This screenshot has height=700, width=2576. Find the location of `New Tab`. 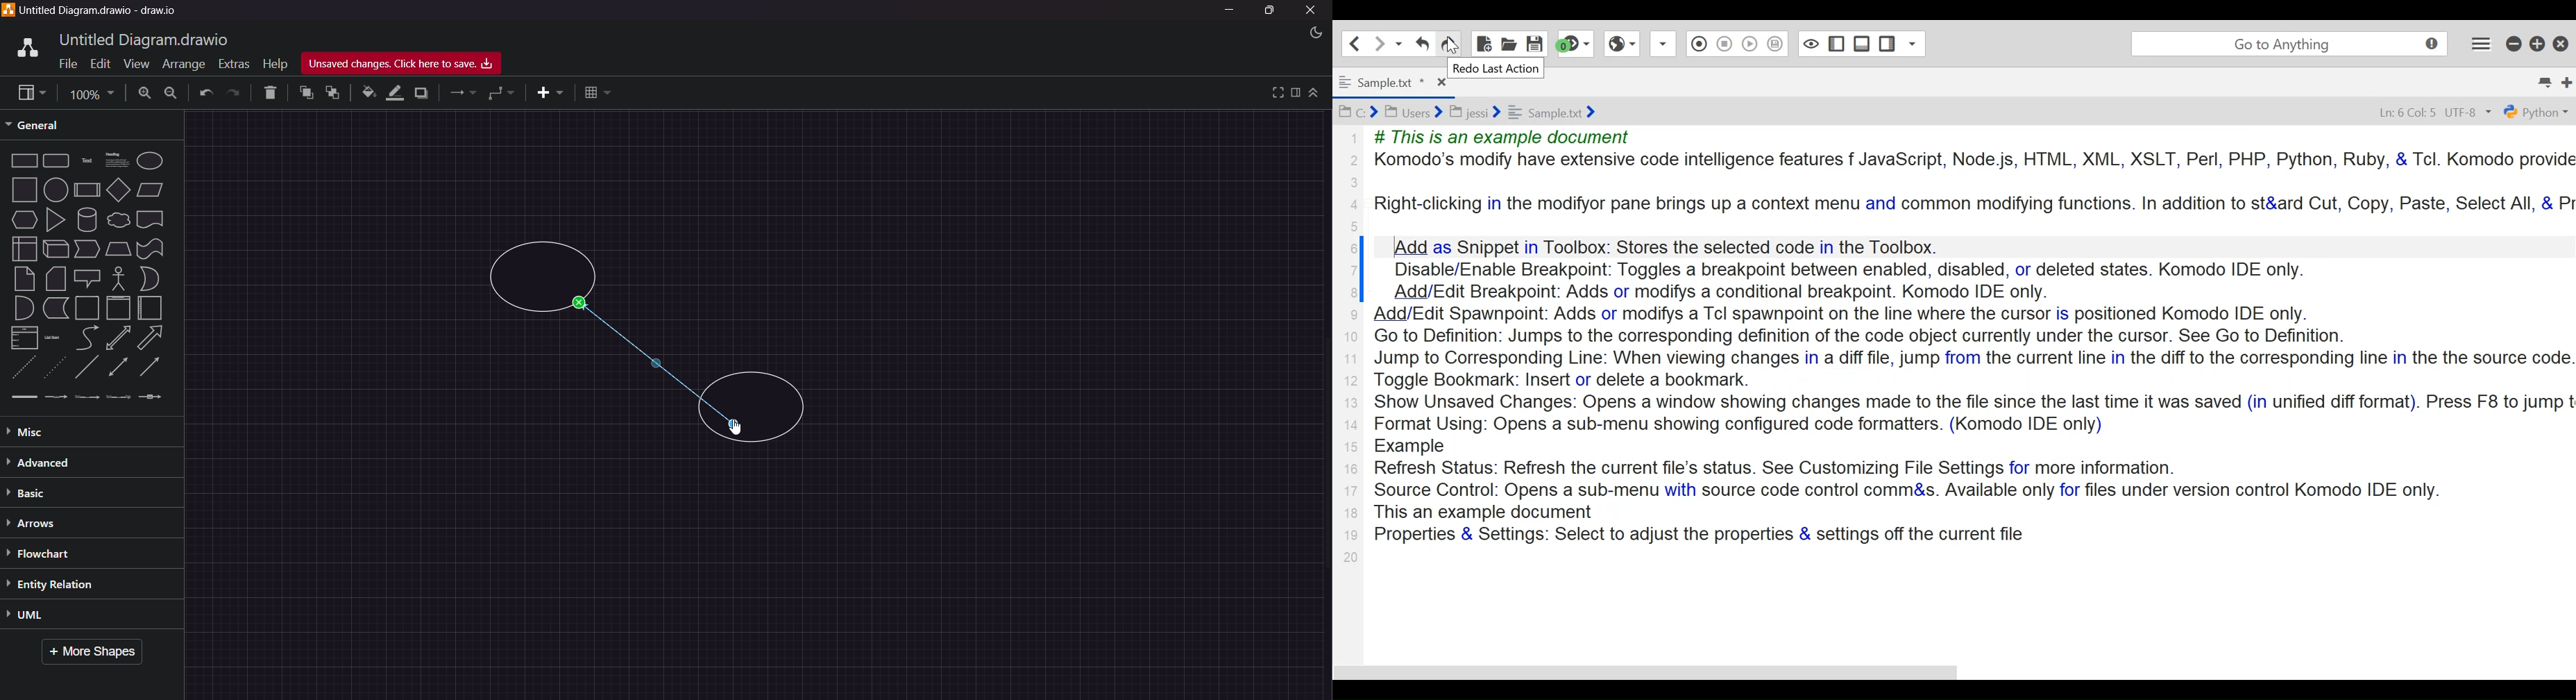

New Tab is located at coordinates (2568, 83).